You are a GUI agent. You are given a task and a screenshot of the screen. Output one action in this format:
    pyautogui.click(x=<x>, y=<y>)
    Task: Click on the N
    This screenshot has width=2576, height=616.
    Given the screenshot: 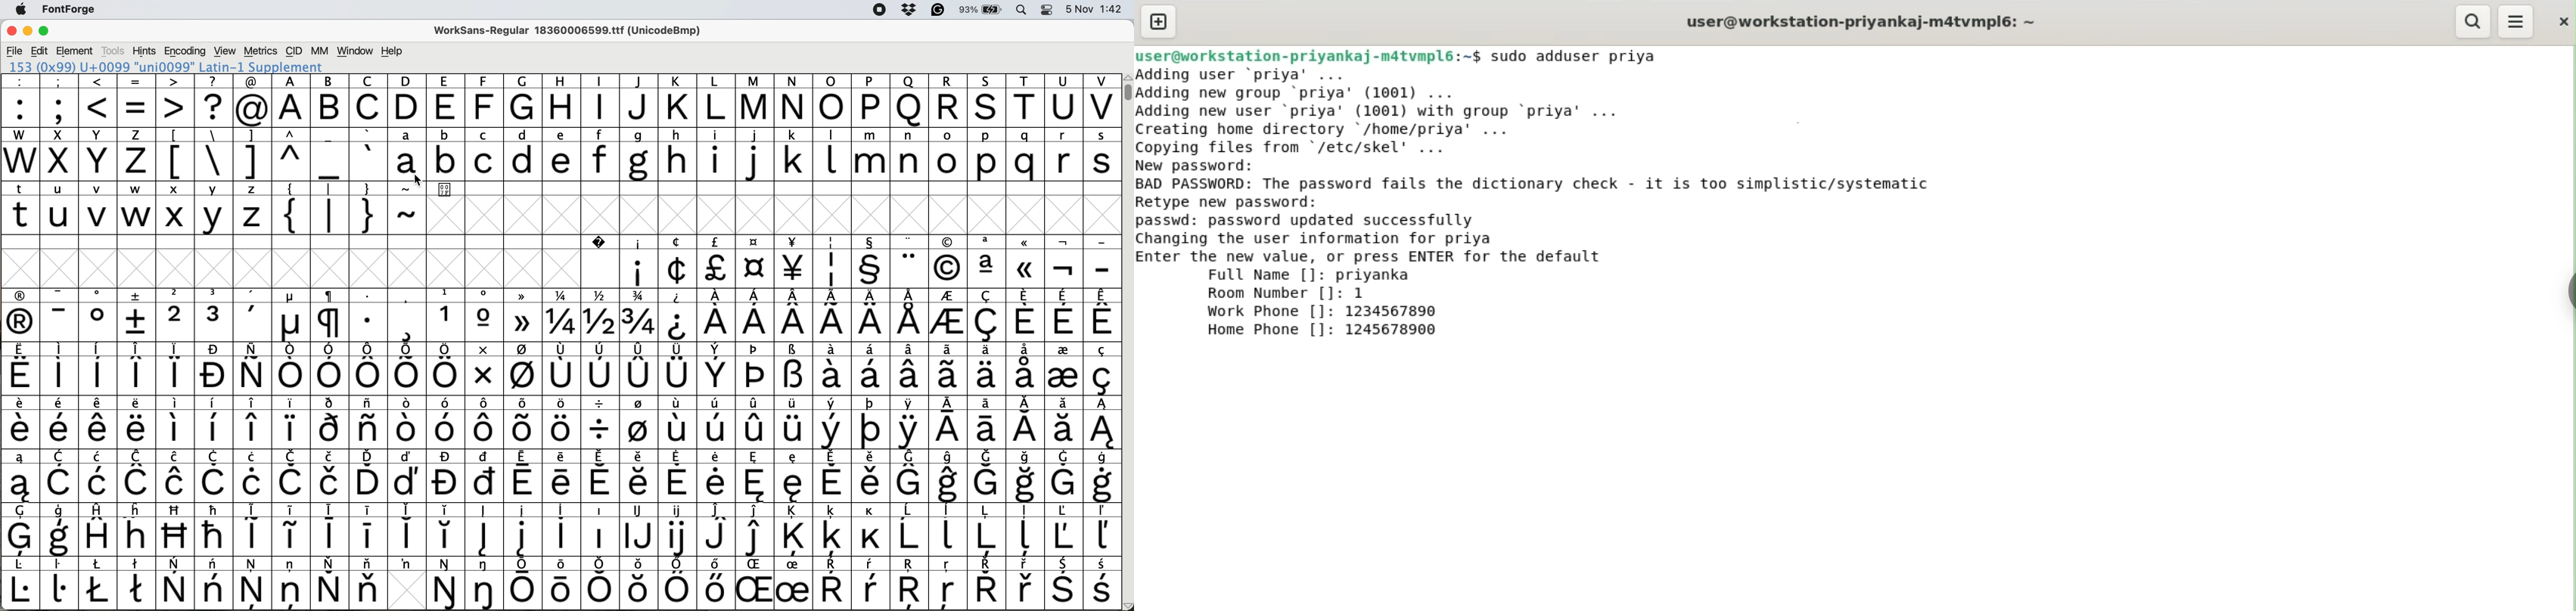 What is the action you would take?
    pyautogui.click(x=793, y=101)
    